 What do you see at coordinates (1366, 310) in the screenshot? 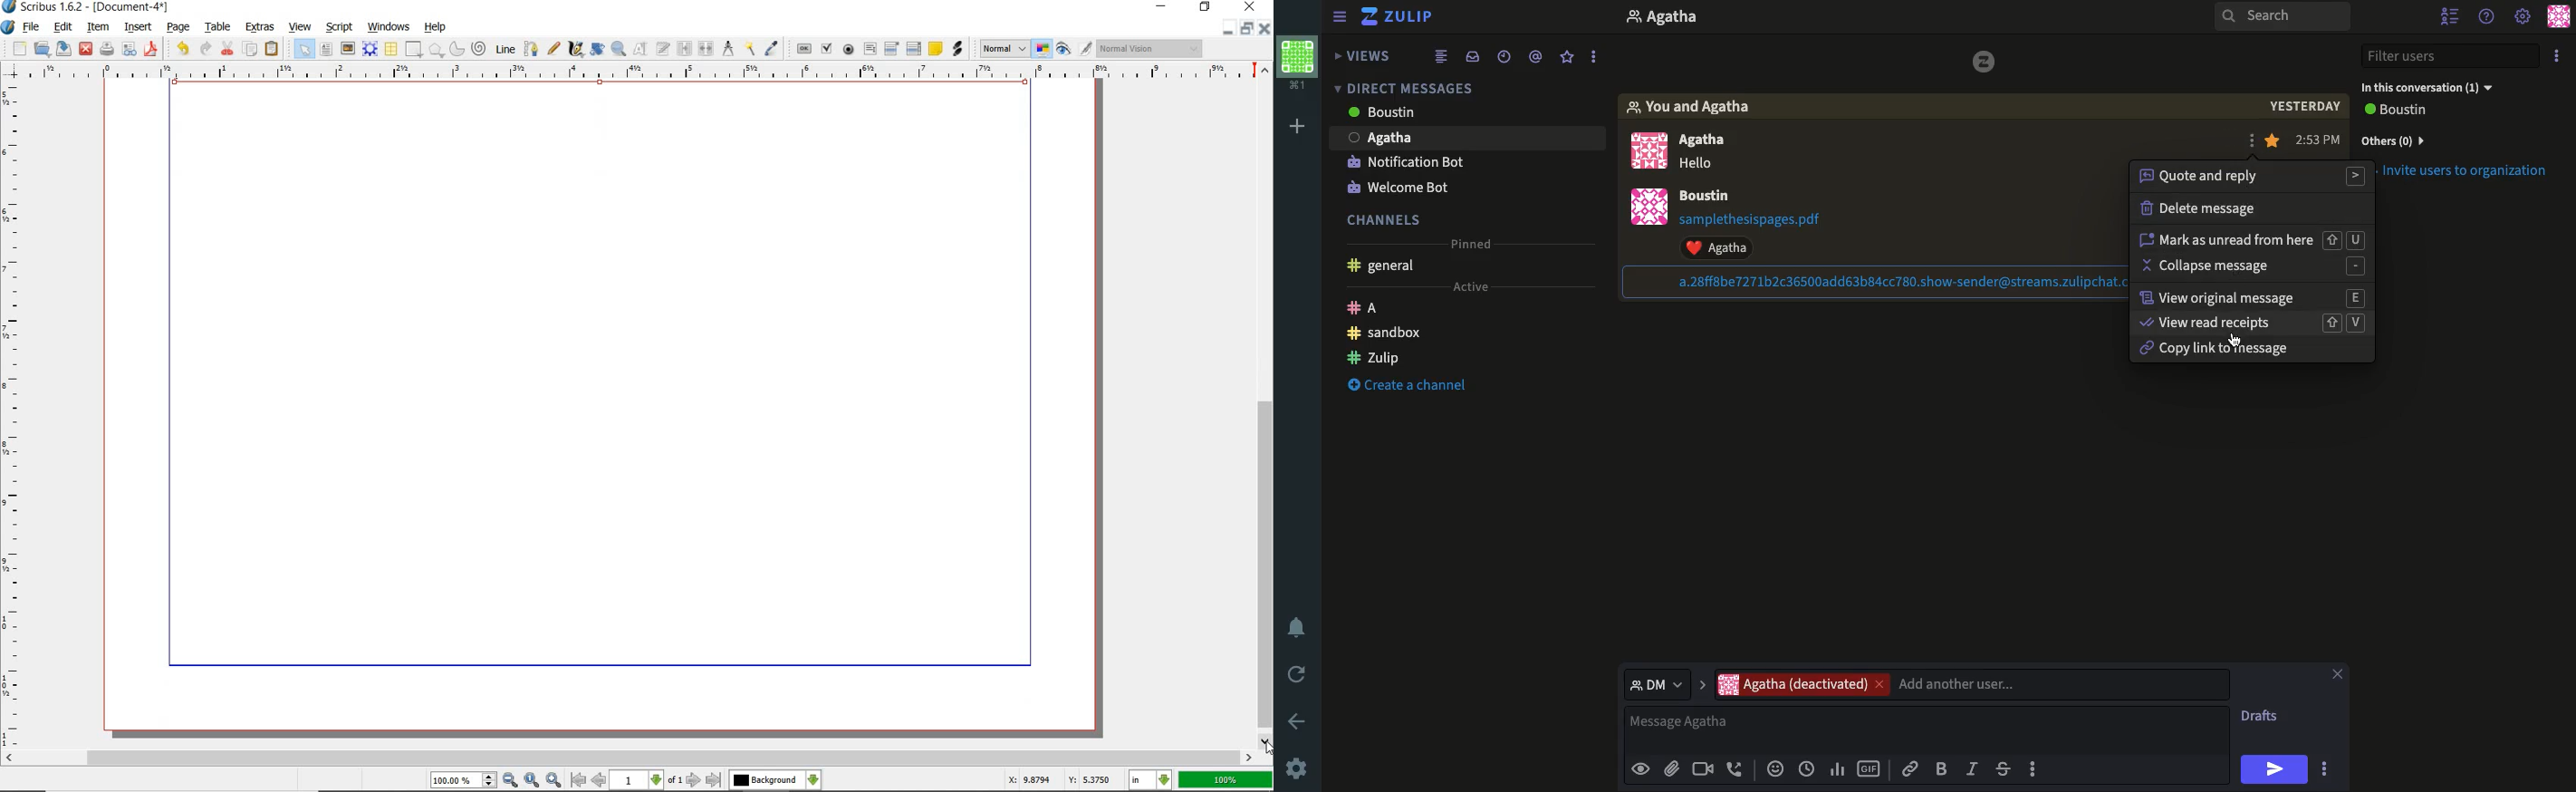
I see `A` at bounding box center [1366, 310].